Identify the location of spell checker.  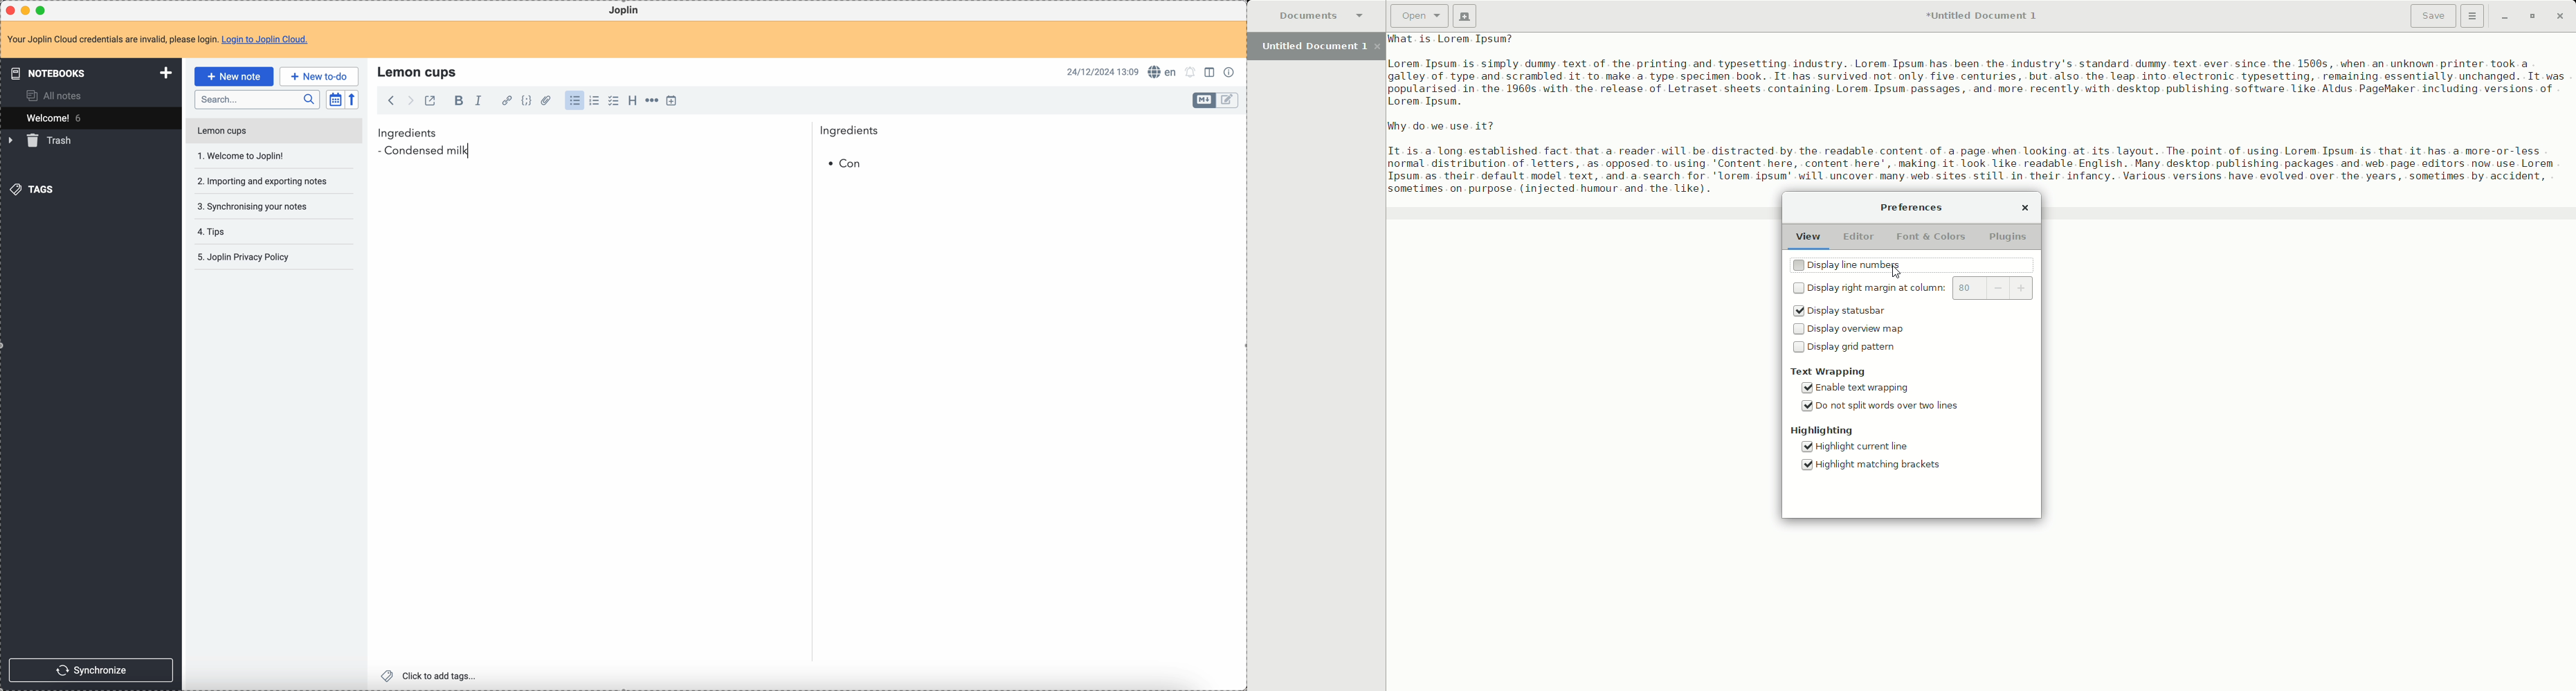
(1165, 72).